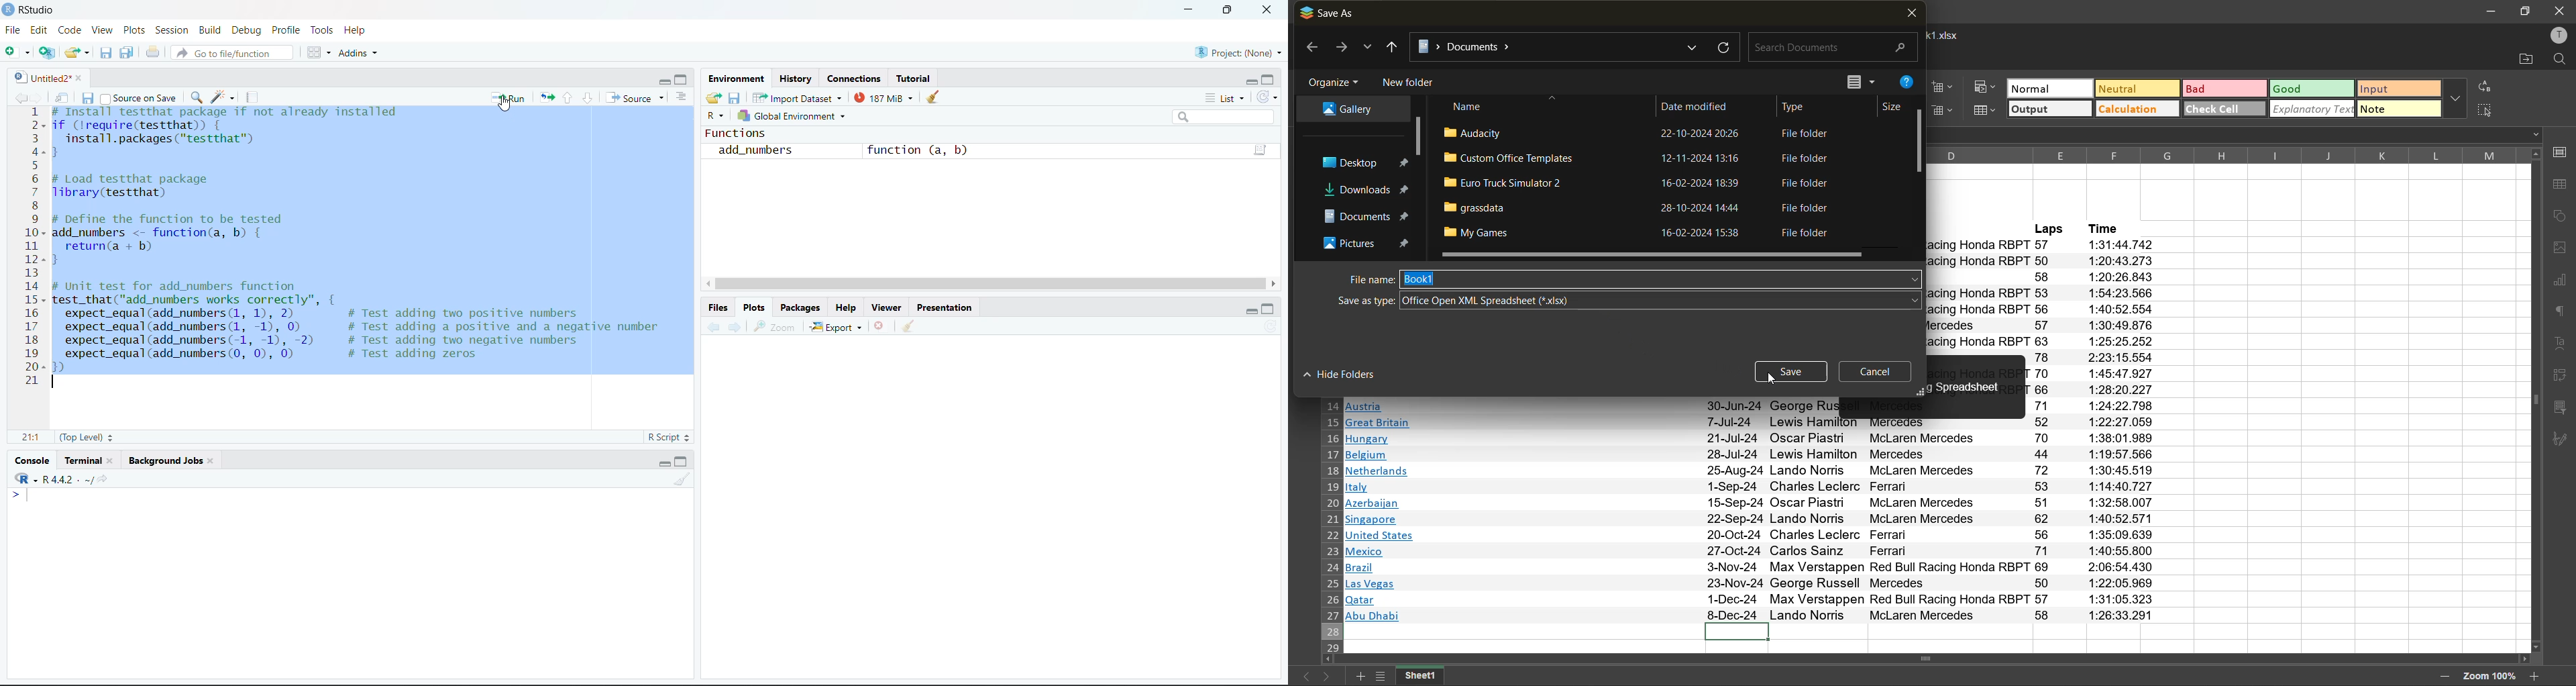  Describe the element at coordinates (2486, 85) in the screenshot. I see `replace` at that location.